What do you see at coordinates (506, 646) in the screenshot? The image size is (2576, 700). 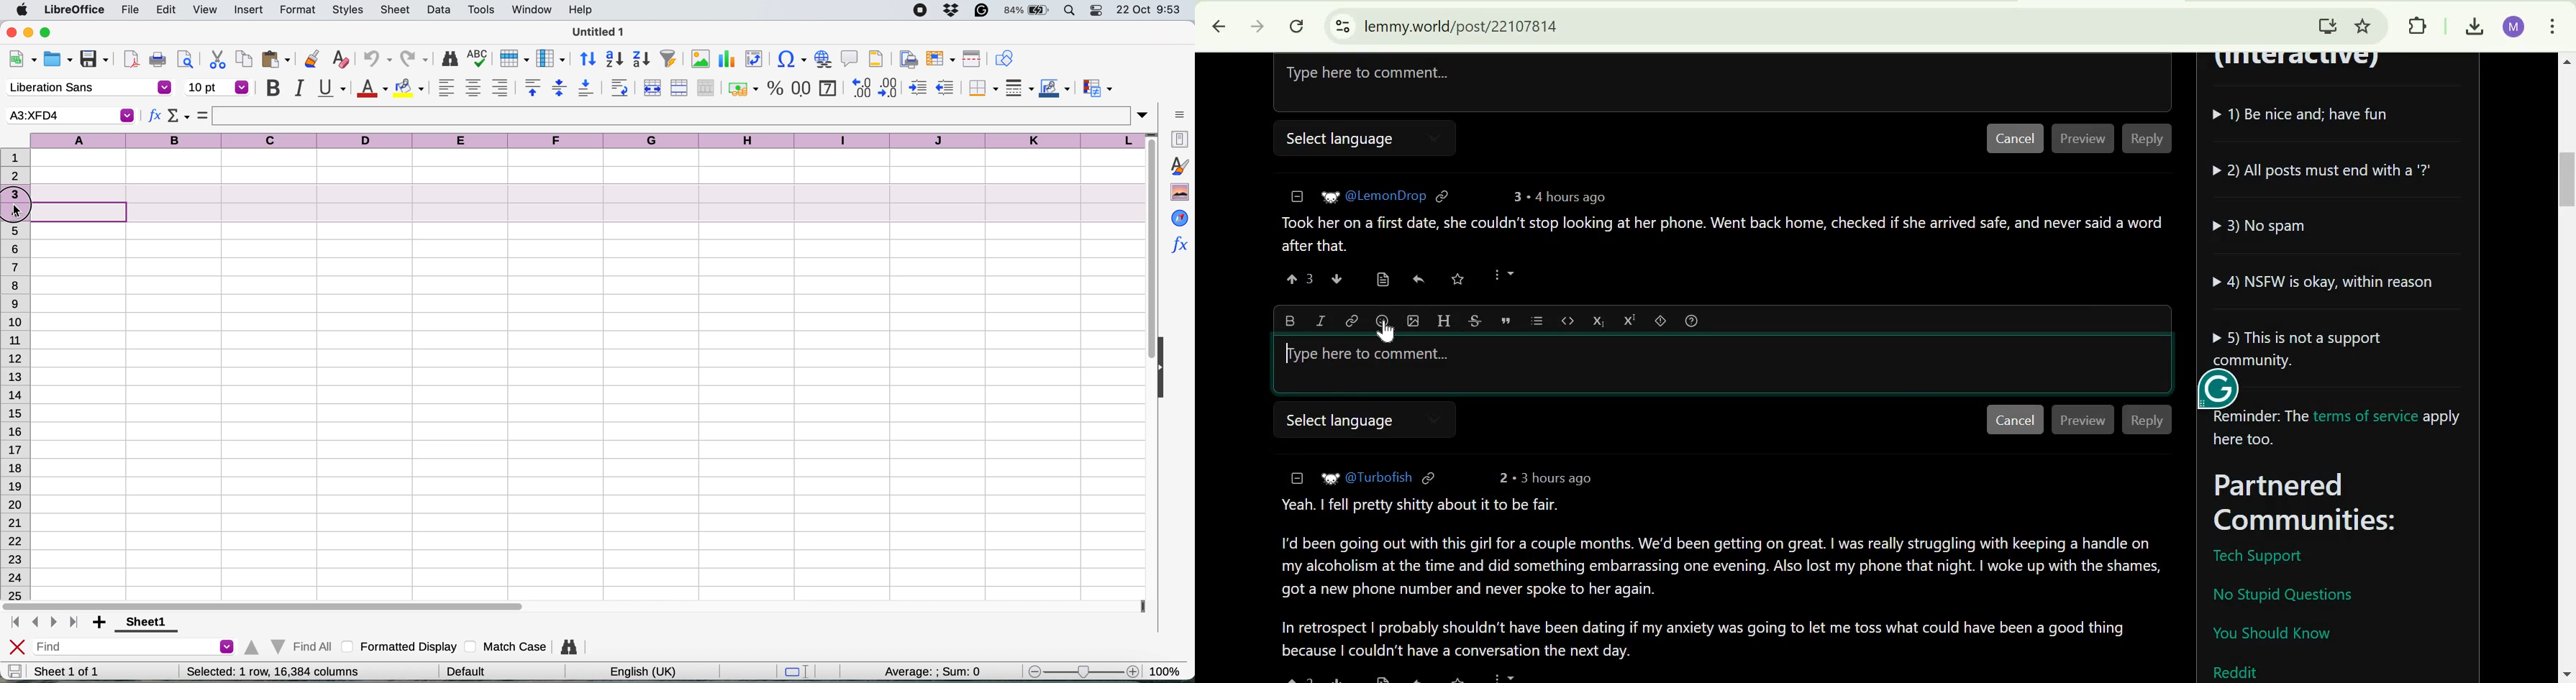 I see `match case` at bounding box center [506, 646].